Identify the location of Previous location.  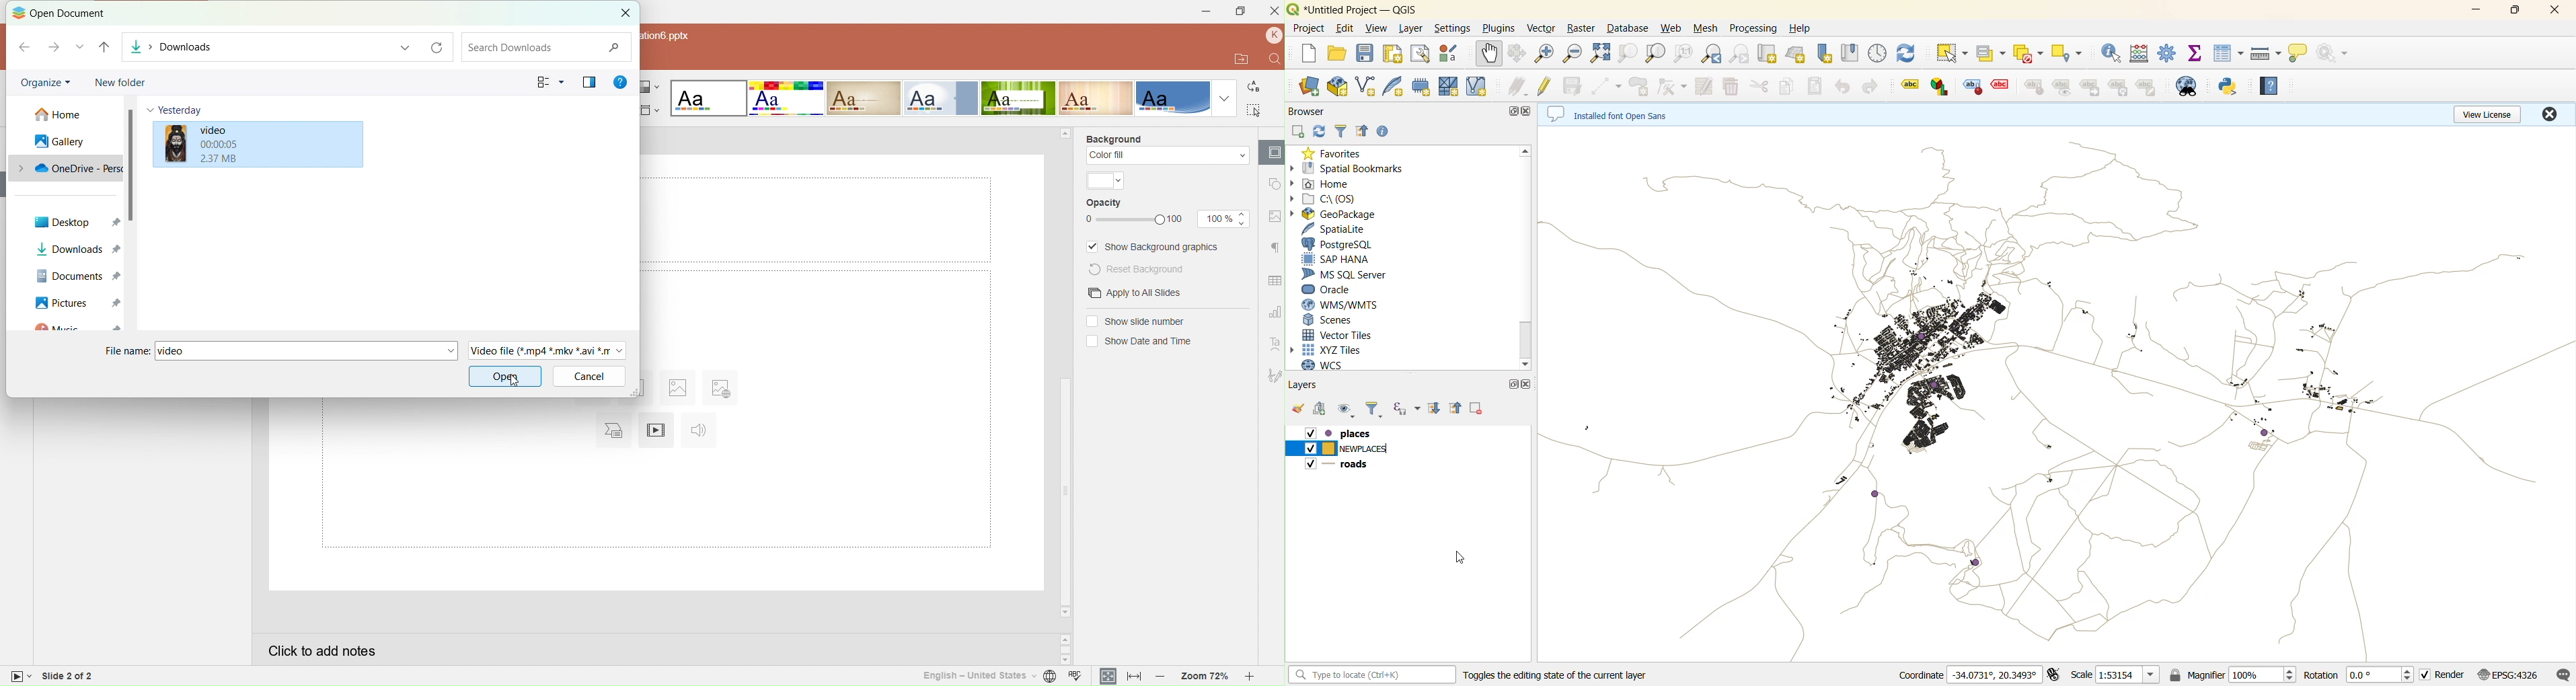
(400, 46).